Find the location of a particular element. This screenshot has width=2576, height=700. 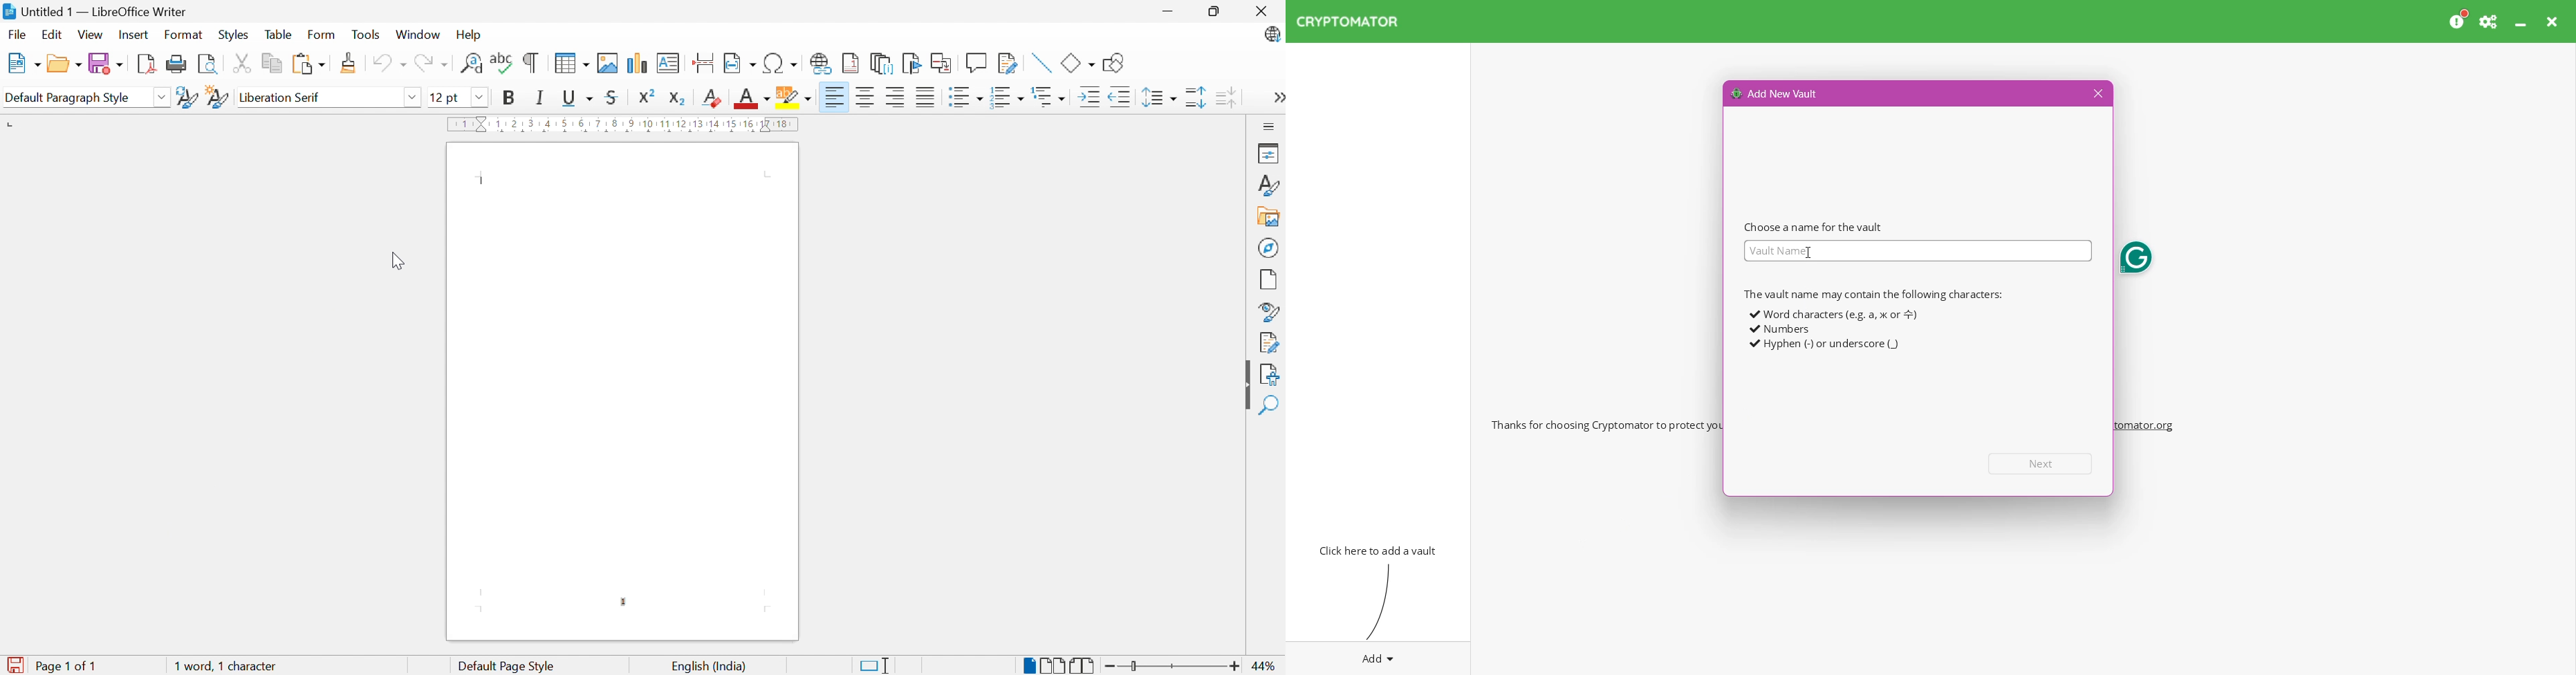

Insert chart is located at coordinates (638, 63).